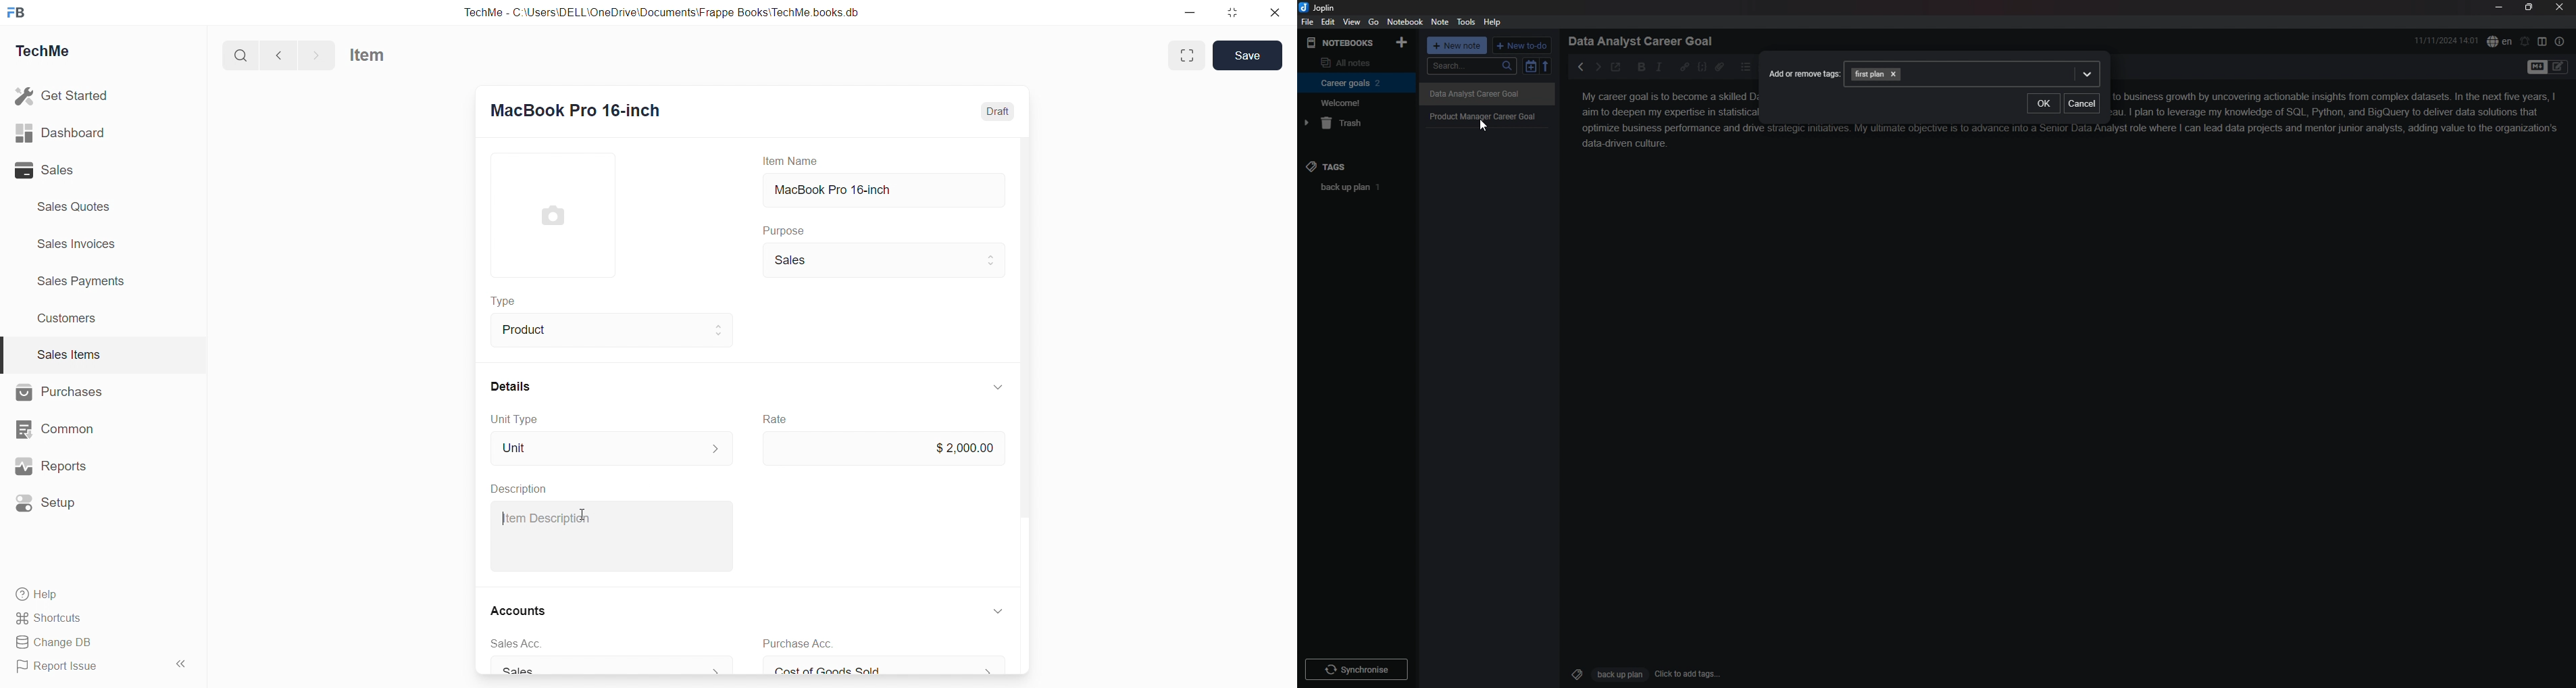 The height and width of the screenshot is (700, 2576). What do you see at coordinates (1342, 43) in the screenshot?
I see `notebooks` at bounding box center [1342, 43].